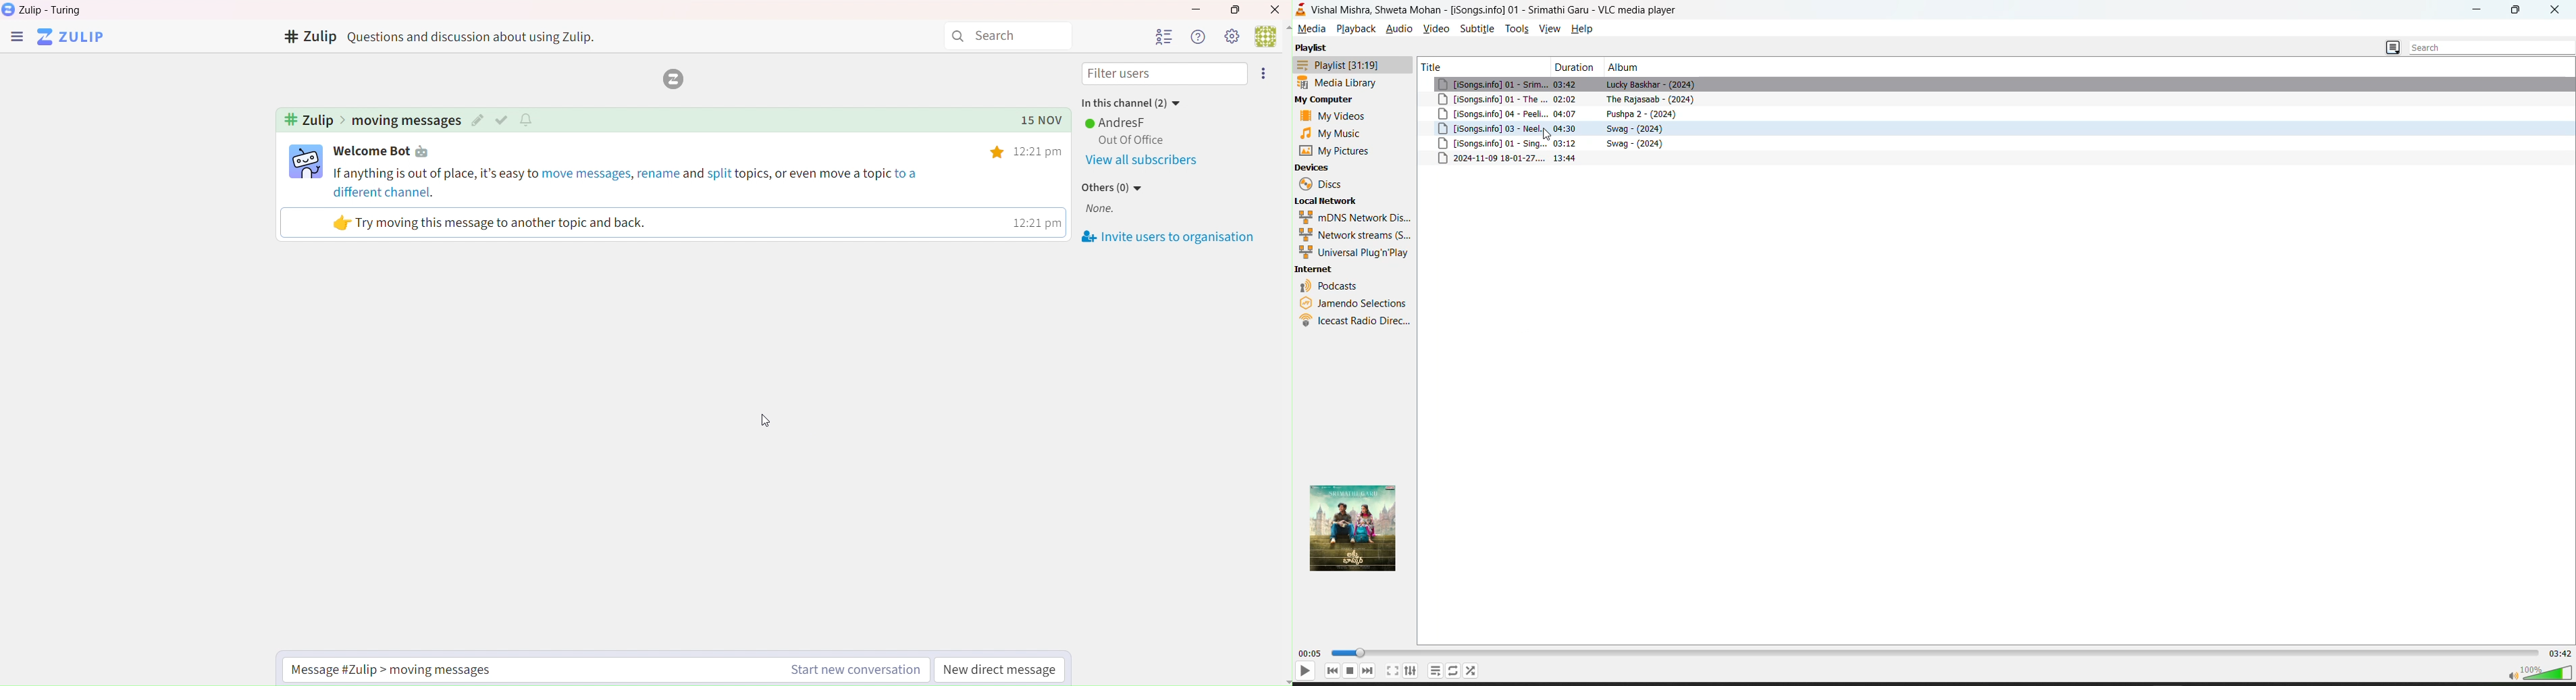 The image size is (2576, 700). Describe the element at coordinates (1041, 151) in the screenshot. I see `12:21pm` at that location.